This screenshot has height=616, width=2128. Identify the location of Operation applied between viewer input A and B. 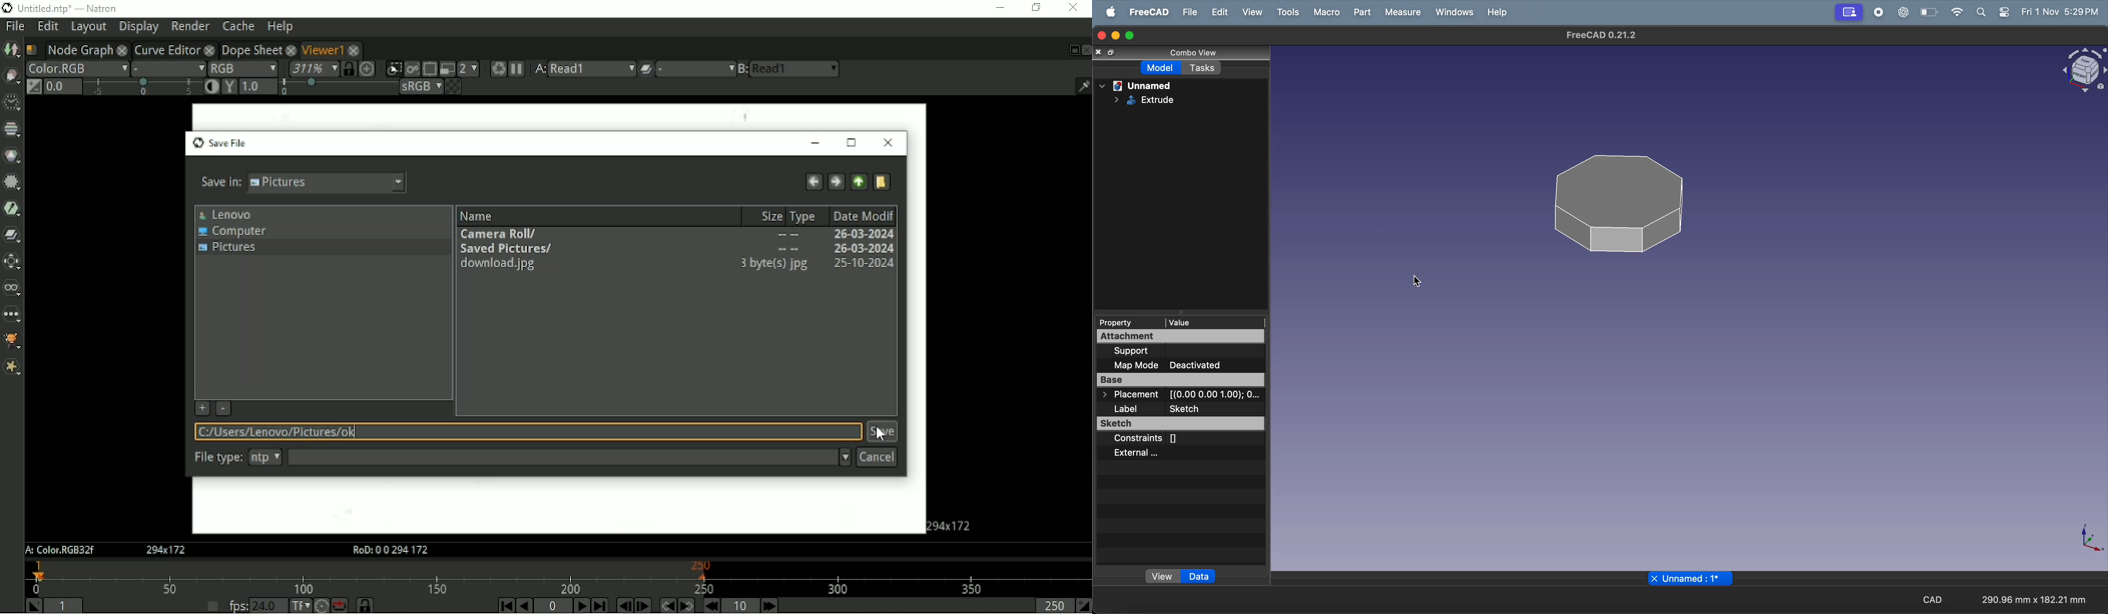
(645, 70).